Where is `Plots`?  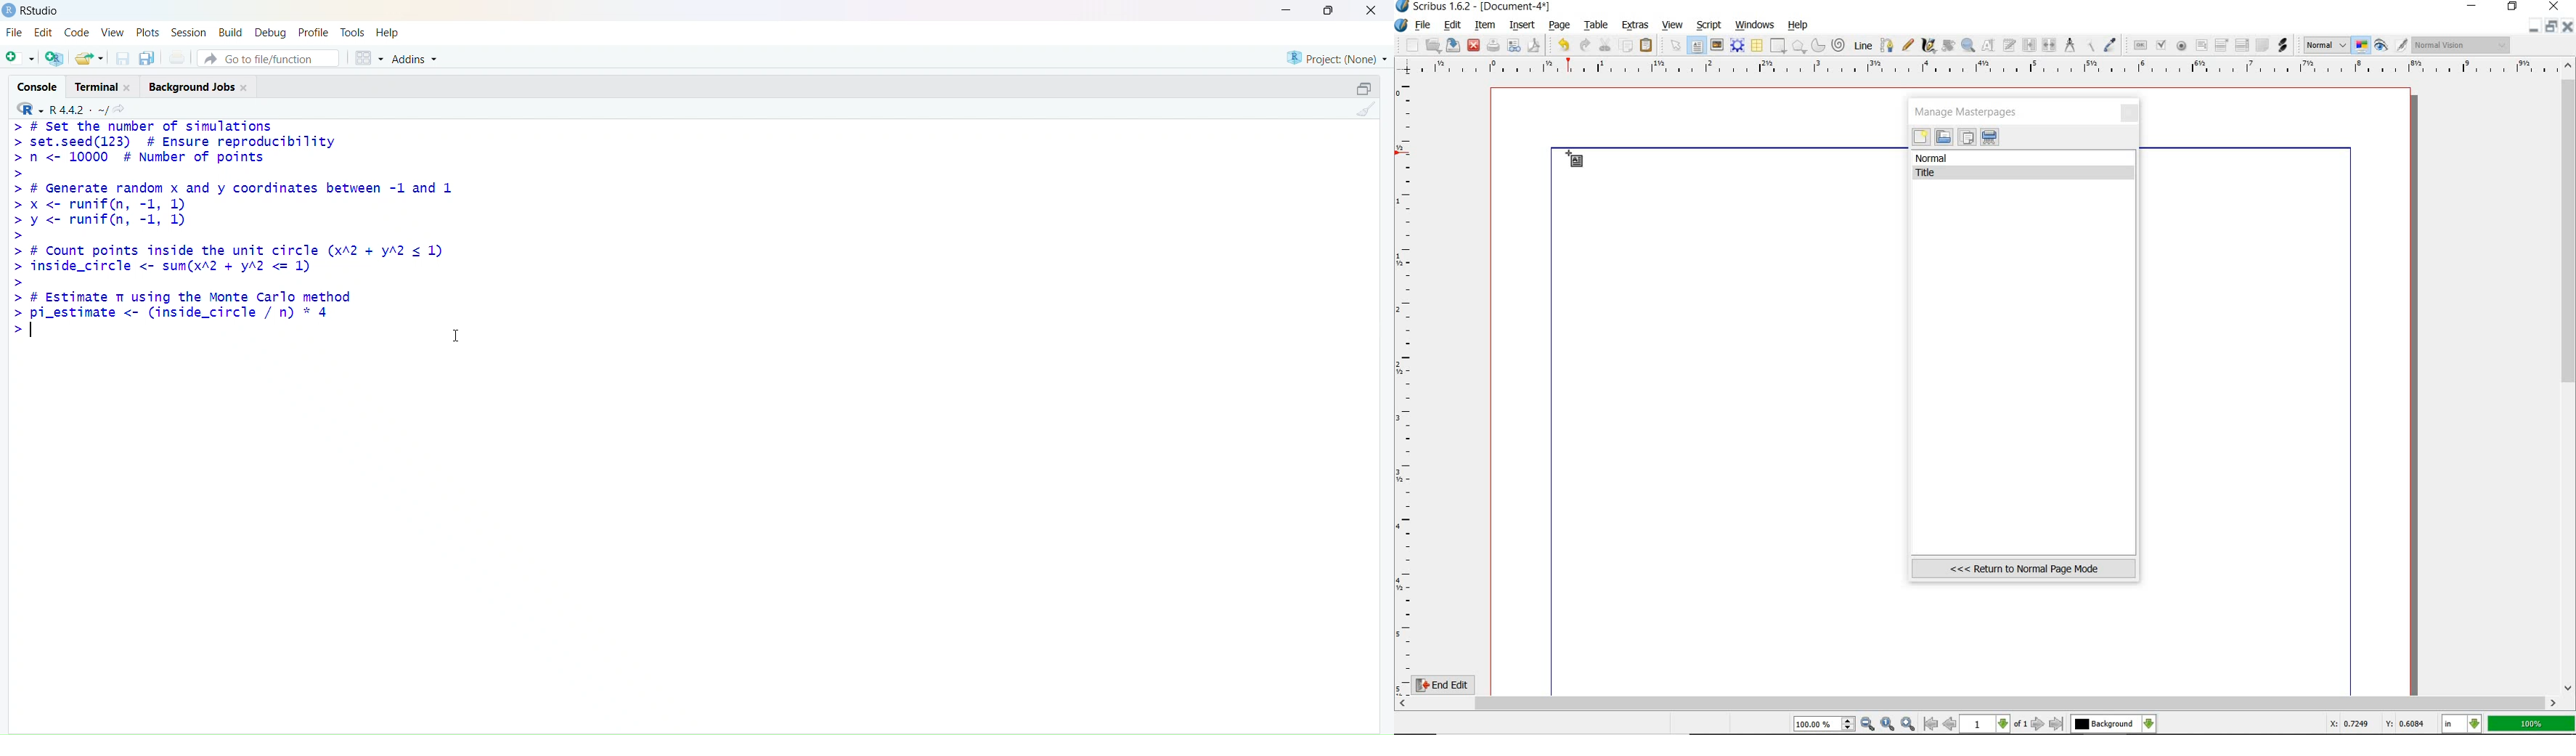
Plots is located at coordinates (148, 31).